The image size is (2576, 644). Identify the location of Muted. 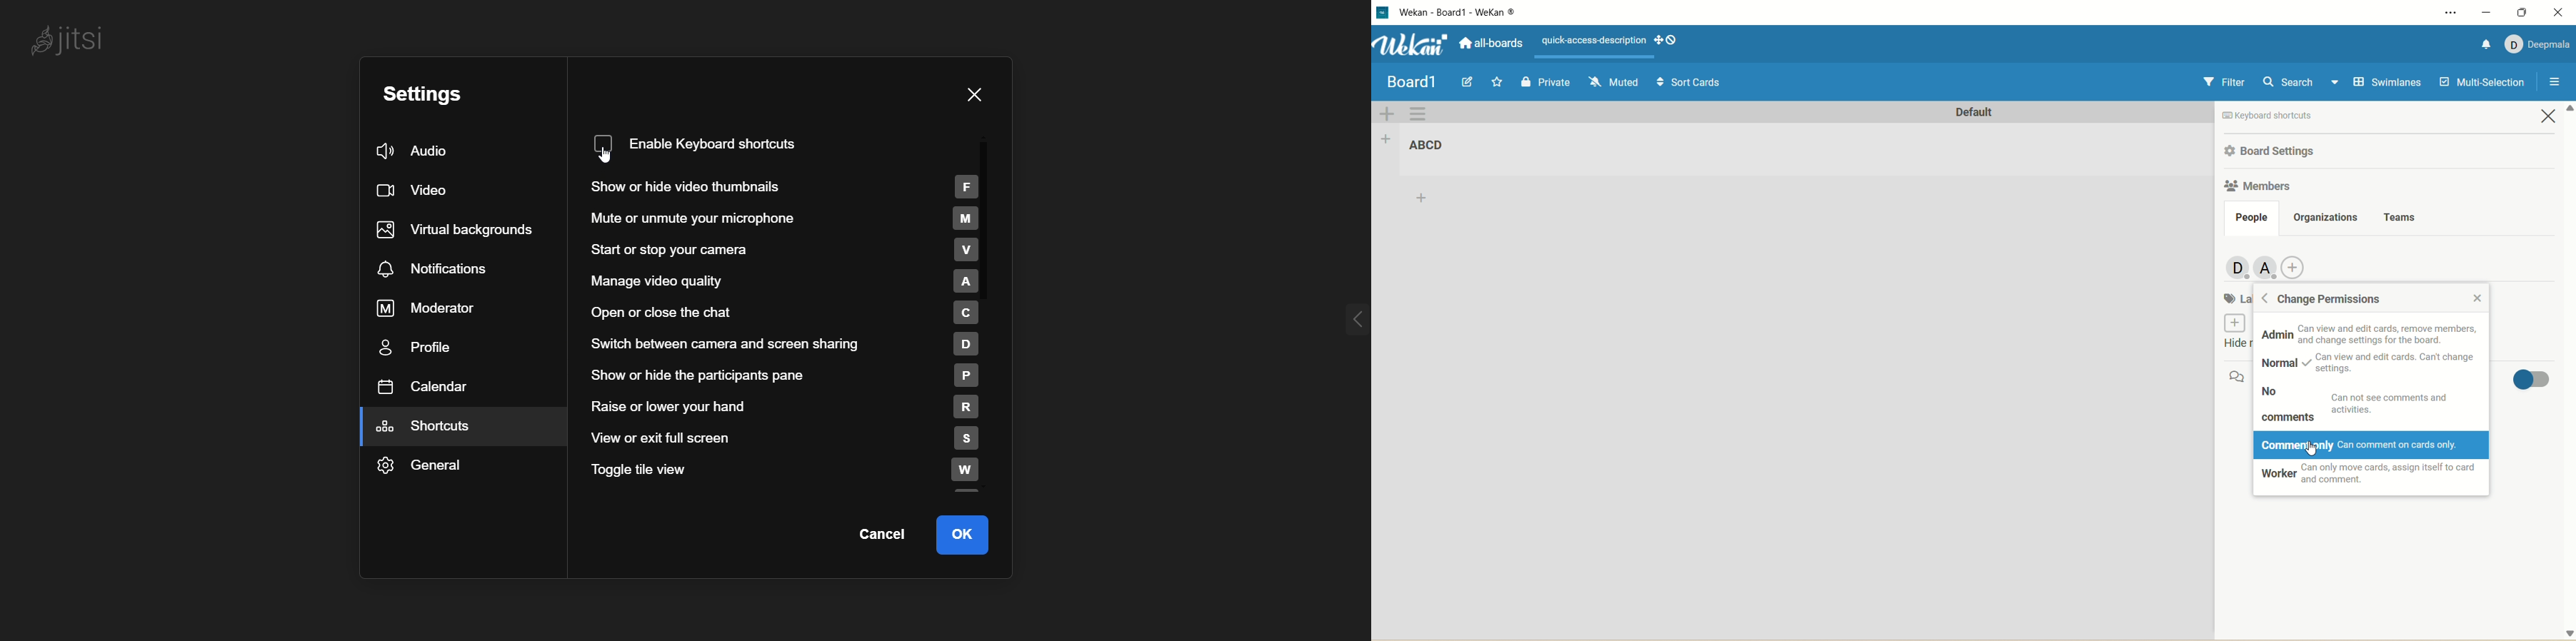
(1613, 80).